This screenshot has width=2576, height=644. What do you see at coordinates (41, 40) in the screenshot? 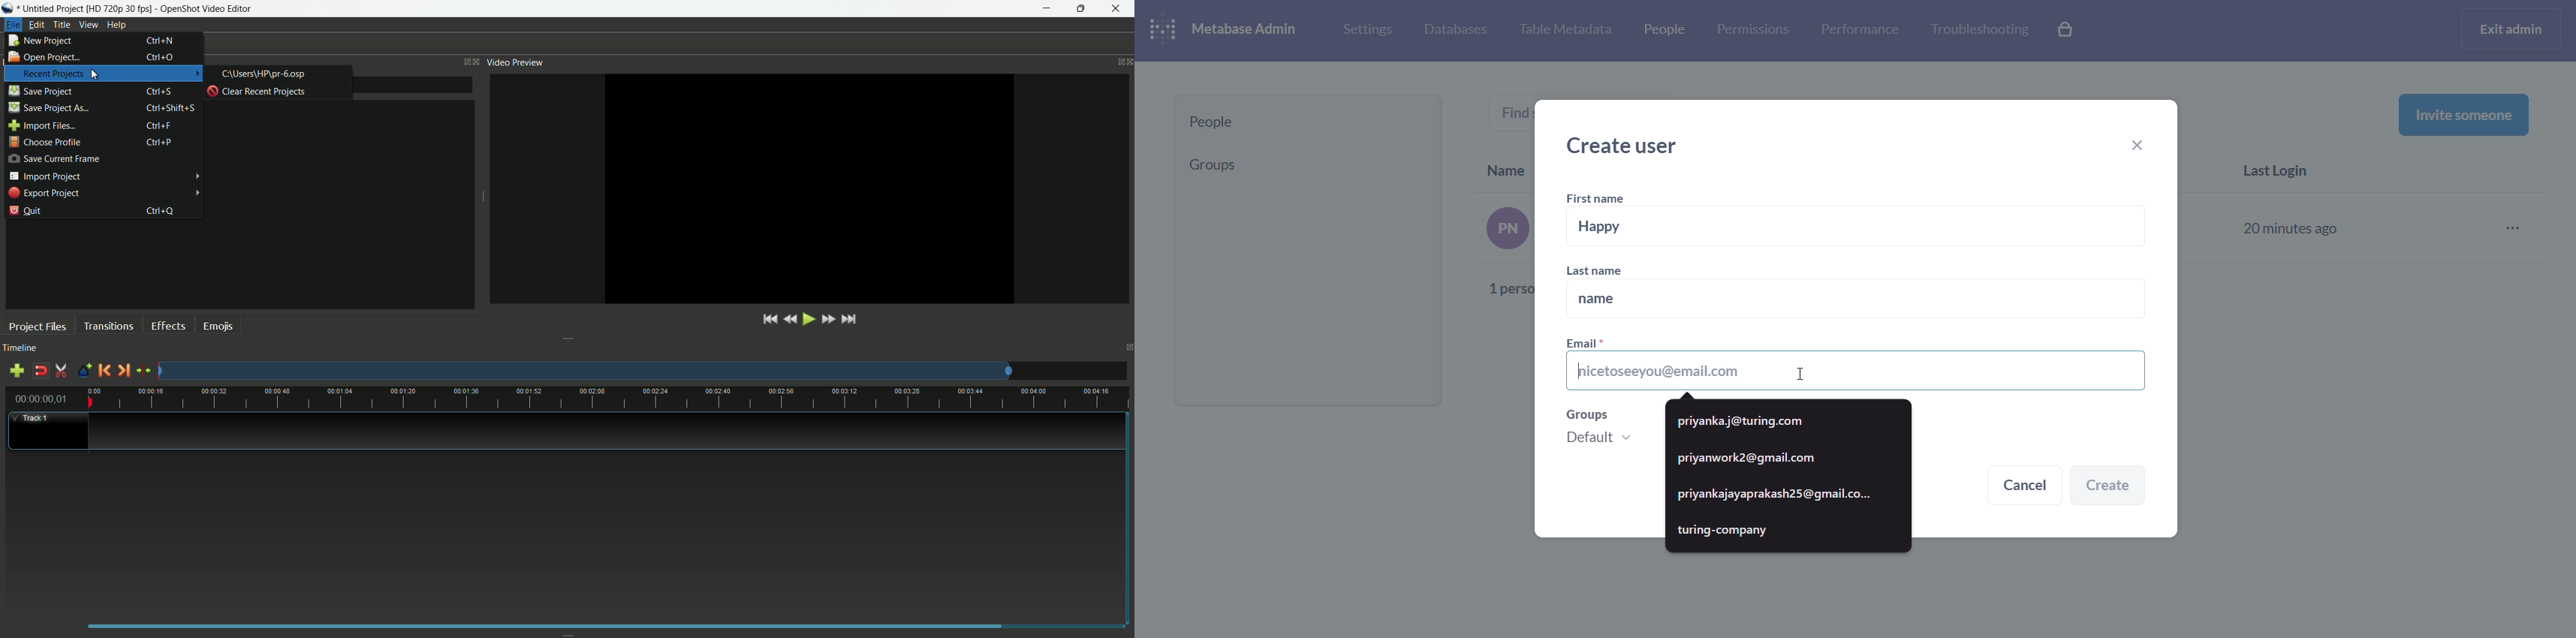
I see `new project` at bounding box center [41, 40].